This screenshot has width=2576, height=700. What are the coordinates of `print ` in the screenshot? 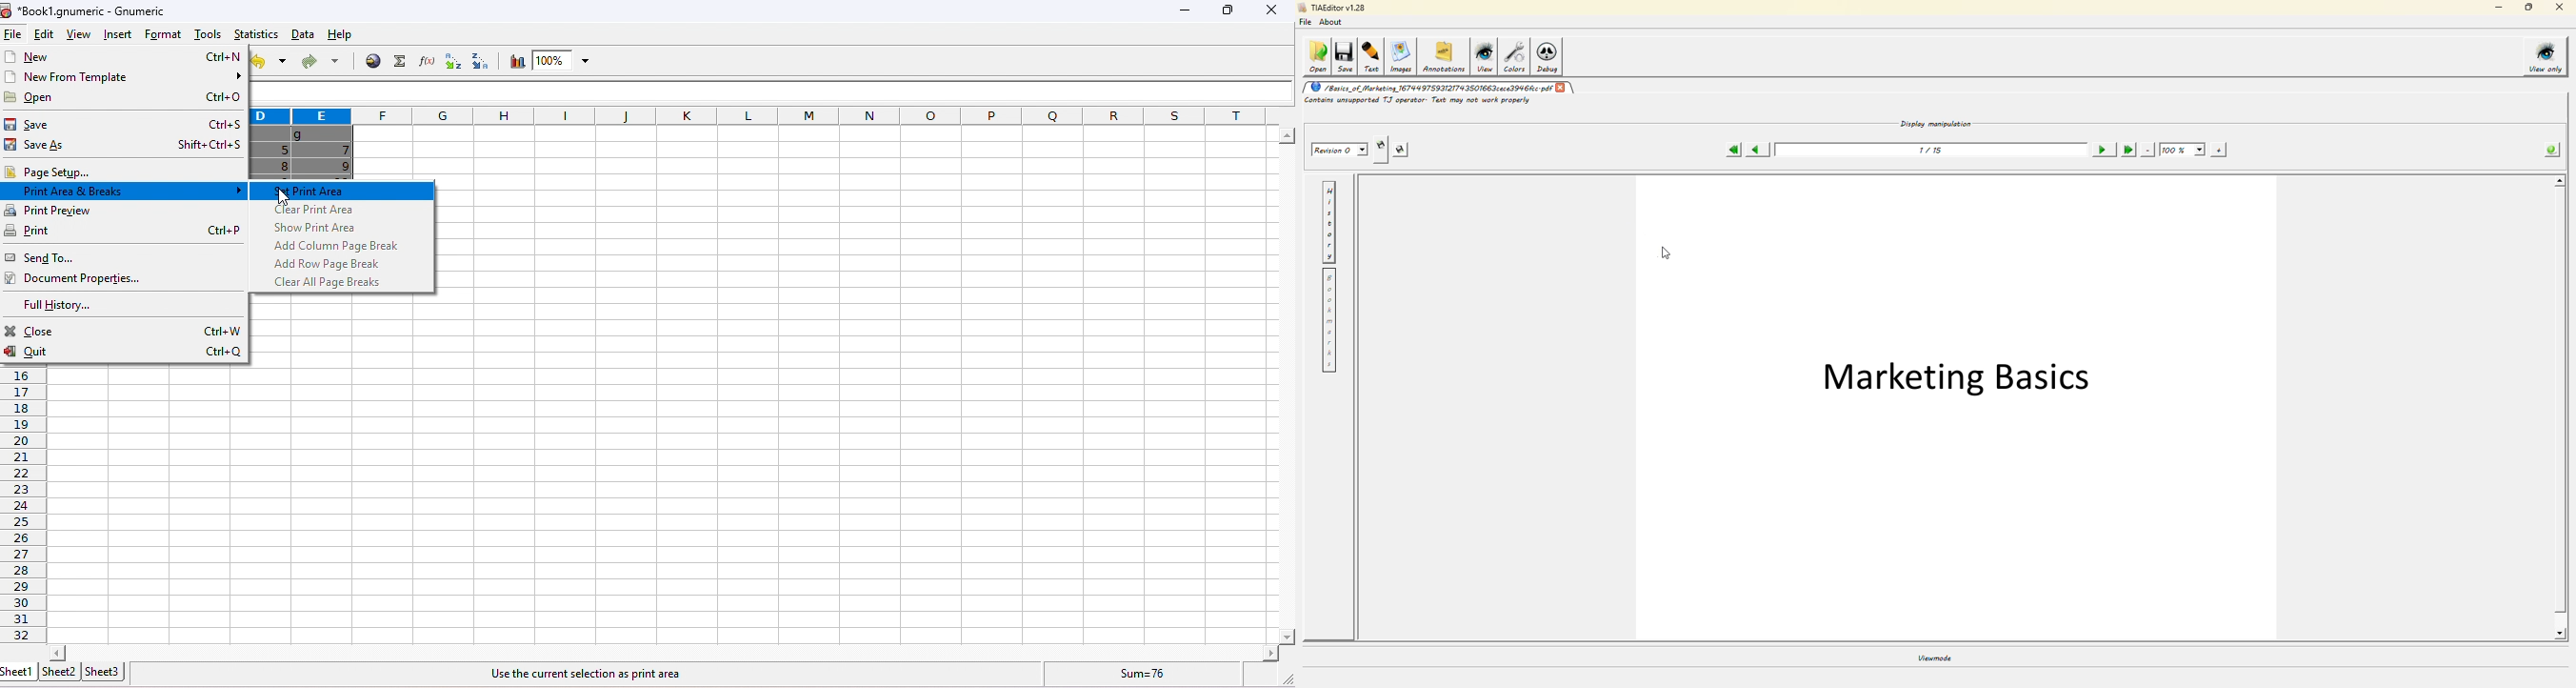 It's located at (123, 232).